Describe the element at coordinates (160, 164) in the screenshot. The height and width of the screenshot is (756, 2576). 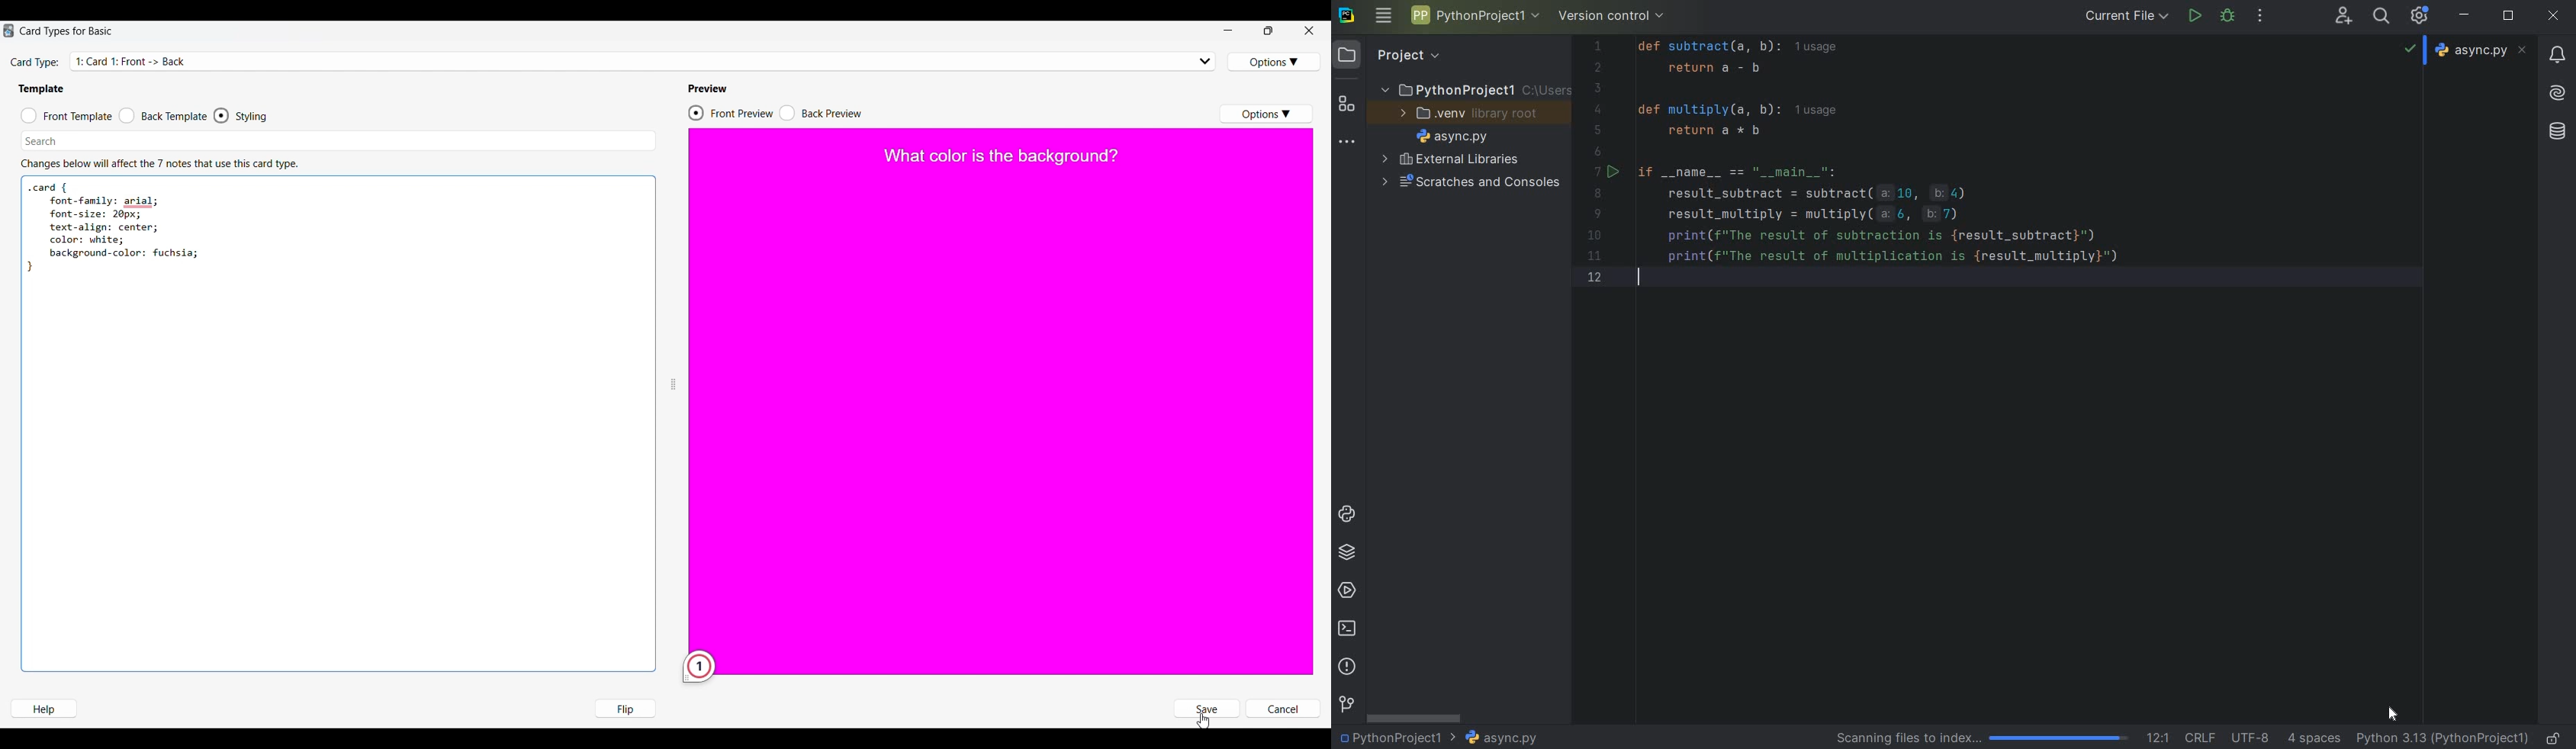
I see `Description of section` at that location.